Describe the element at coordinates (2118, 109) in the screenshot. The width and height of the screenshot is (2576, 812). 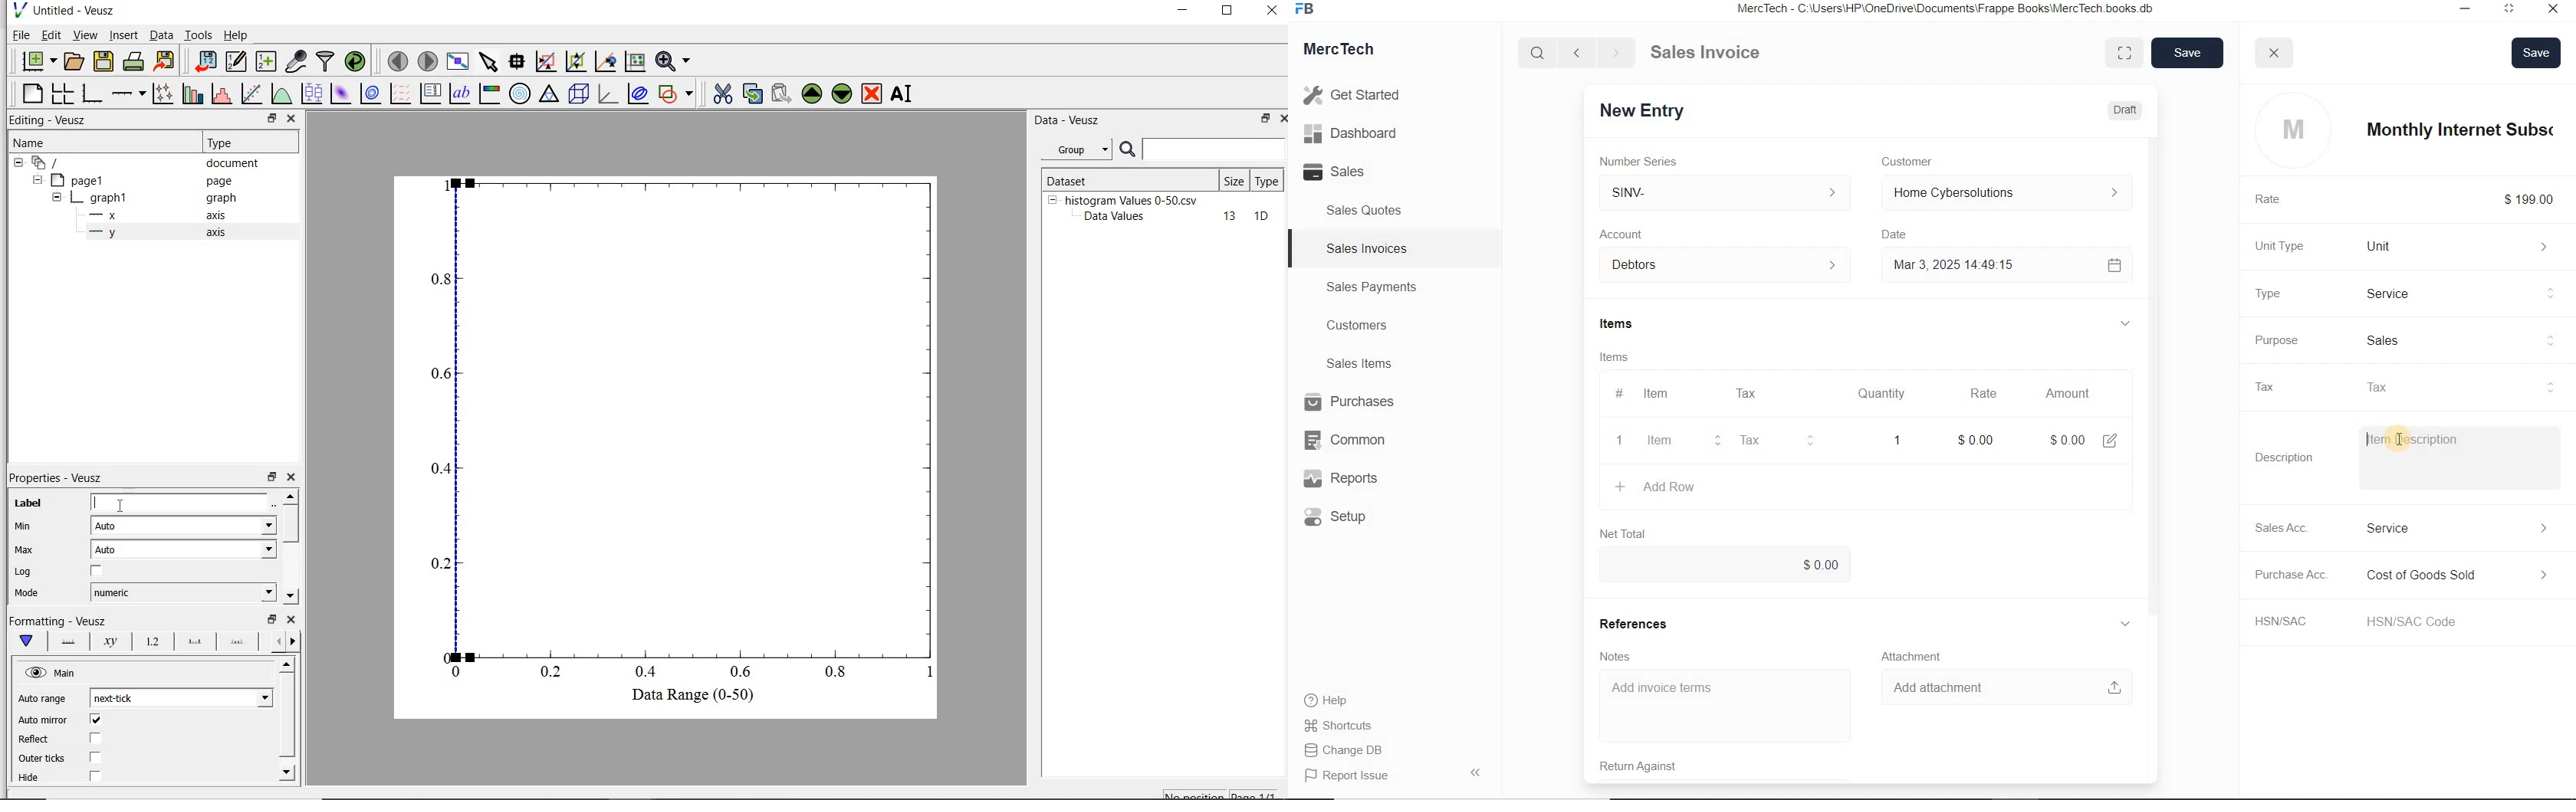
I see `Draft` at that location.